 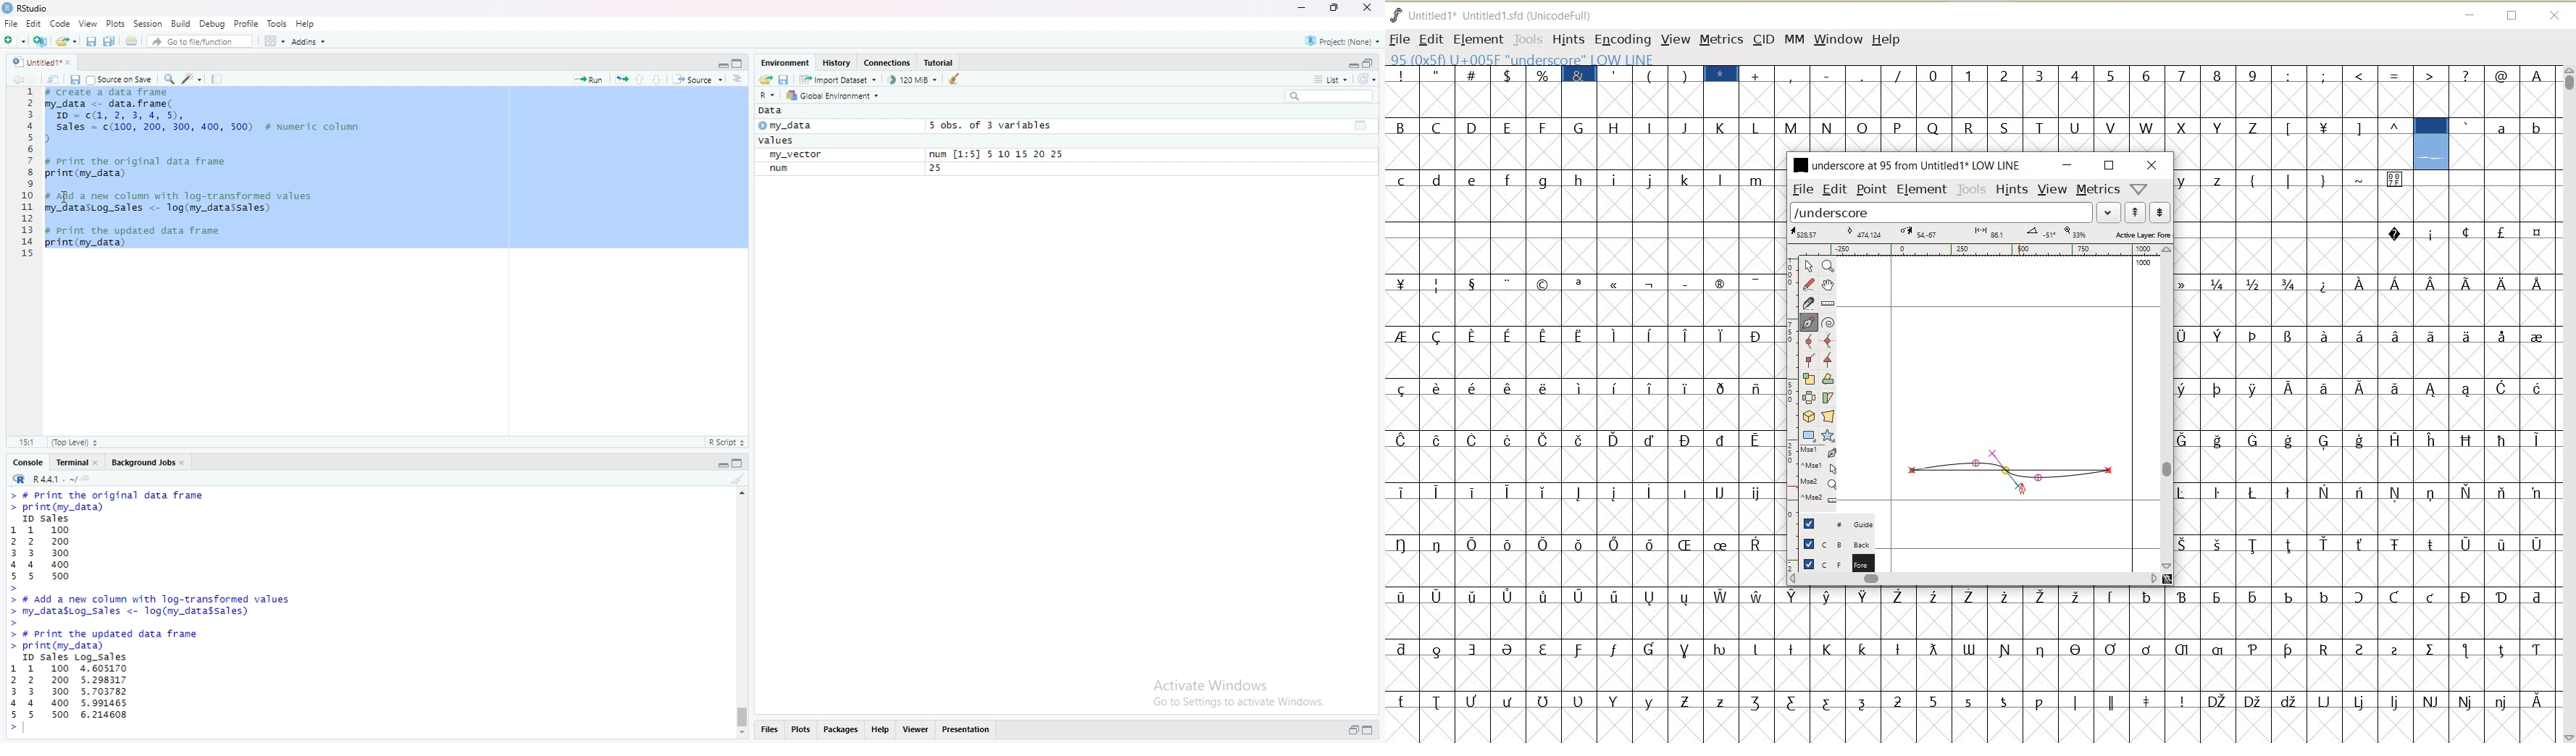 I want to click on scale the selection, so click(x=1807, y=379).